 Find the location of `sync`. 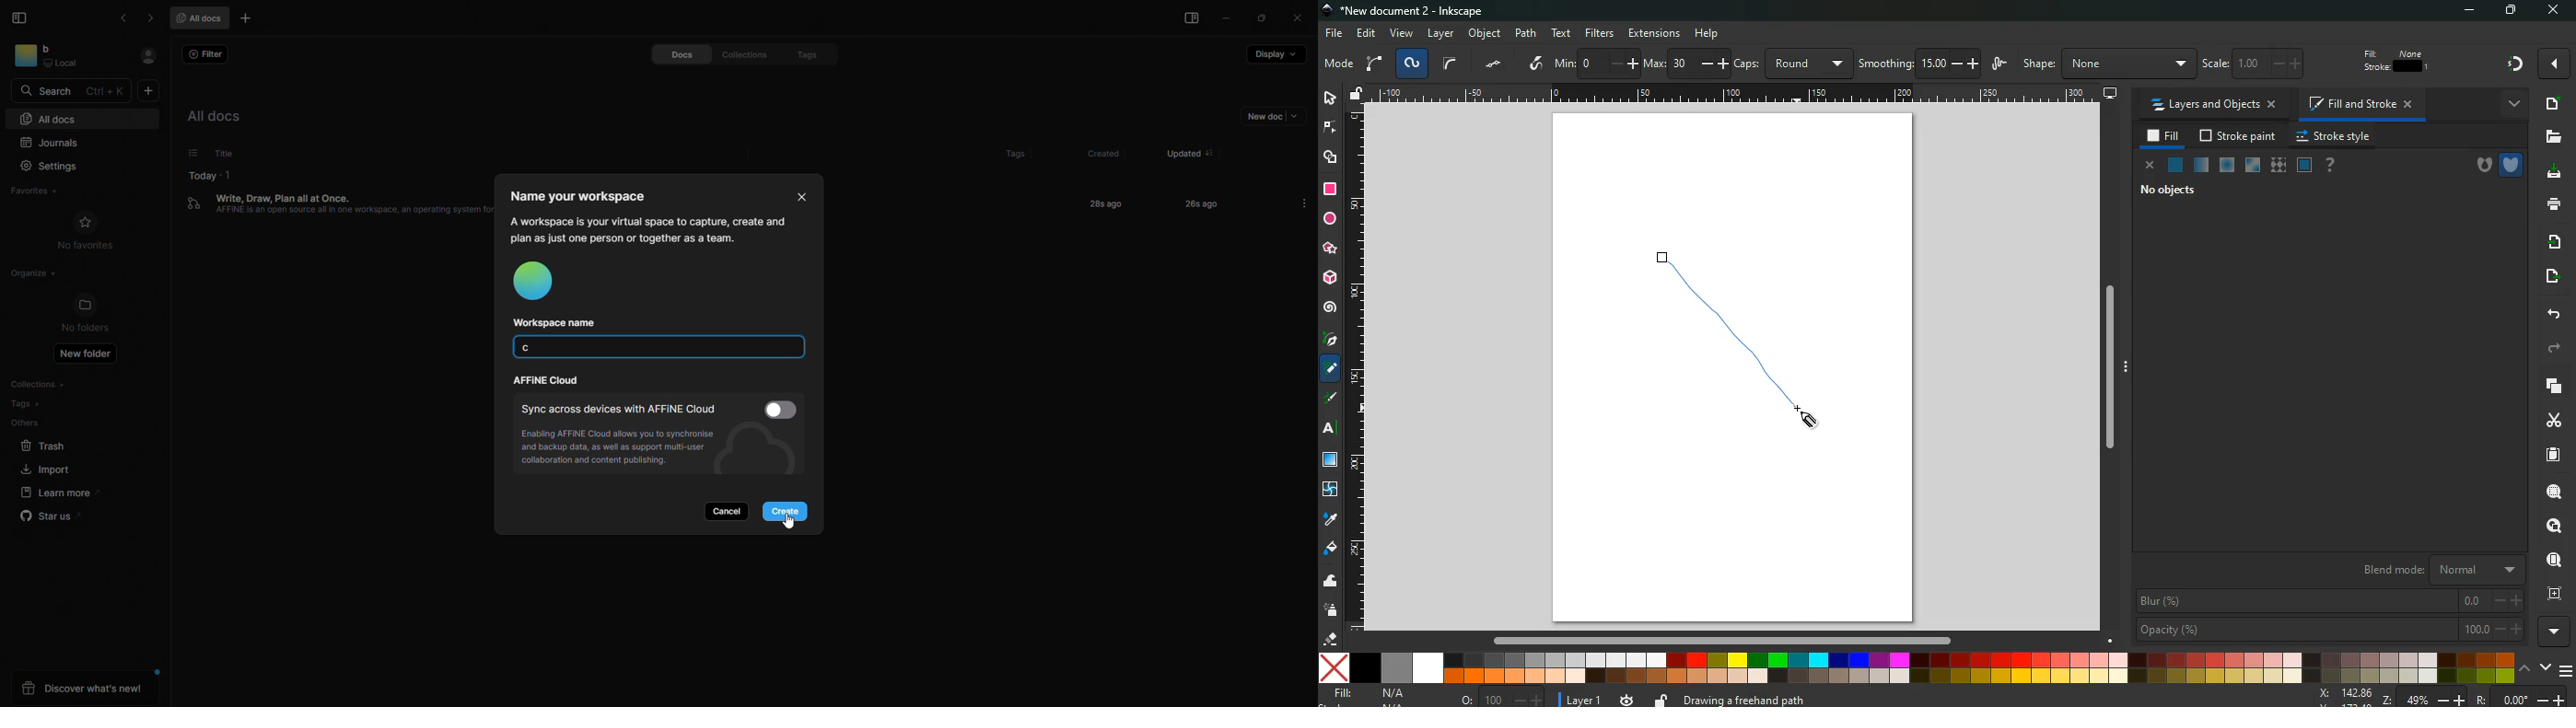

sync is located at coordinates (619, 408).